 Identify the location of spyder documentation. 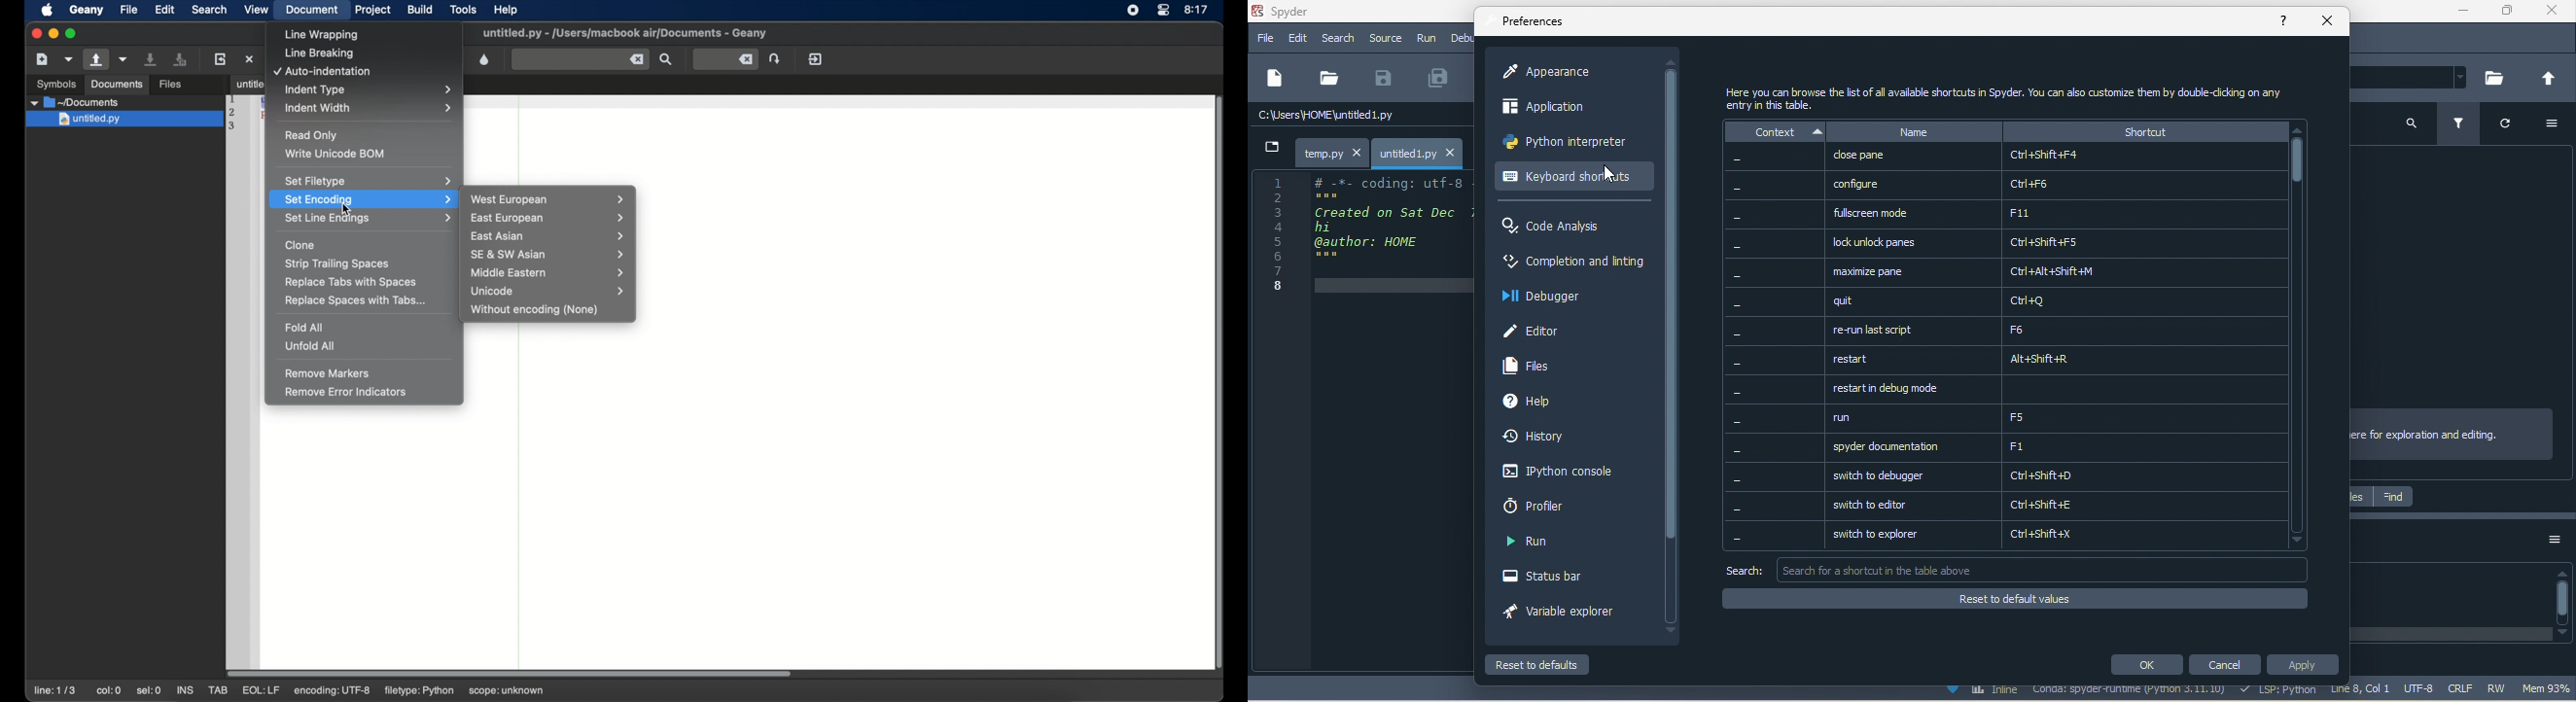
(2050, 446).